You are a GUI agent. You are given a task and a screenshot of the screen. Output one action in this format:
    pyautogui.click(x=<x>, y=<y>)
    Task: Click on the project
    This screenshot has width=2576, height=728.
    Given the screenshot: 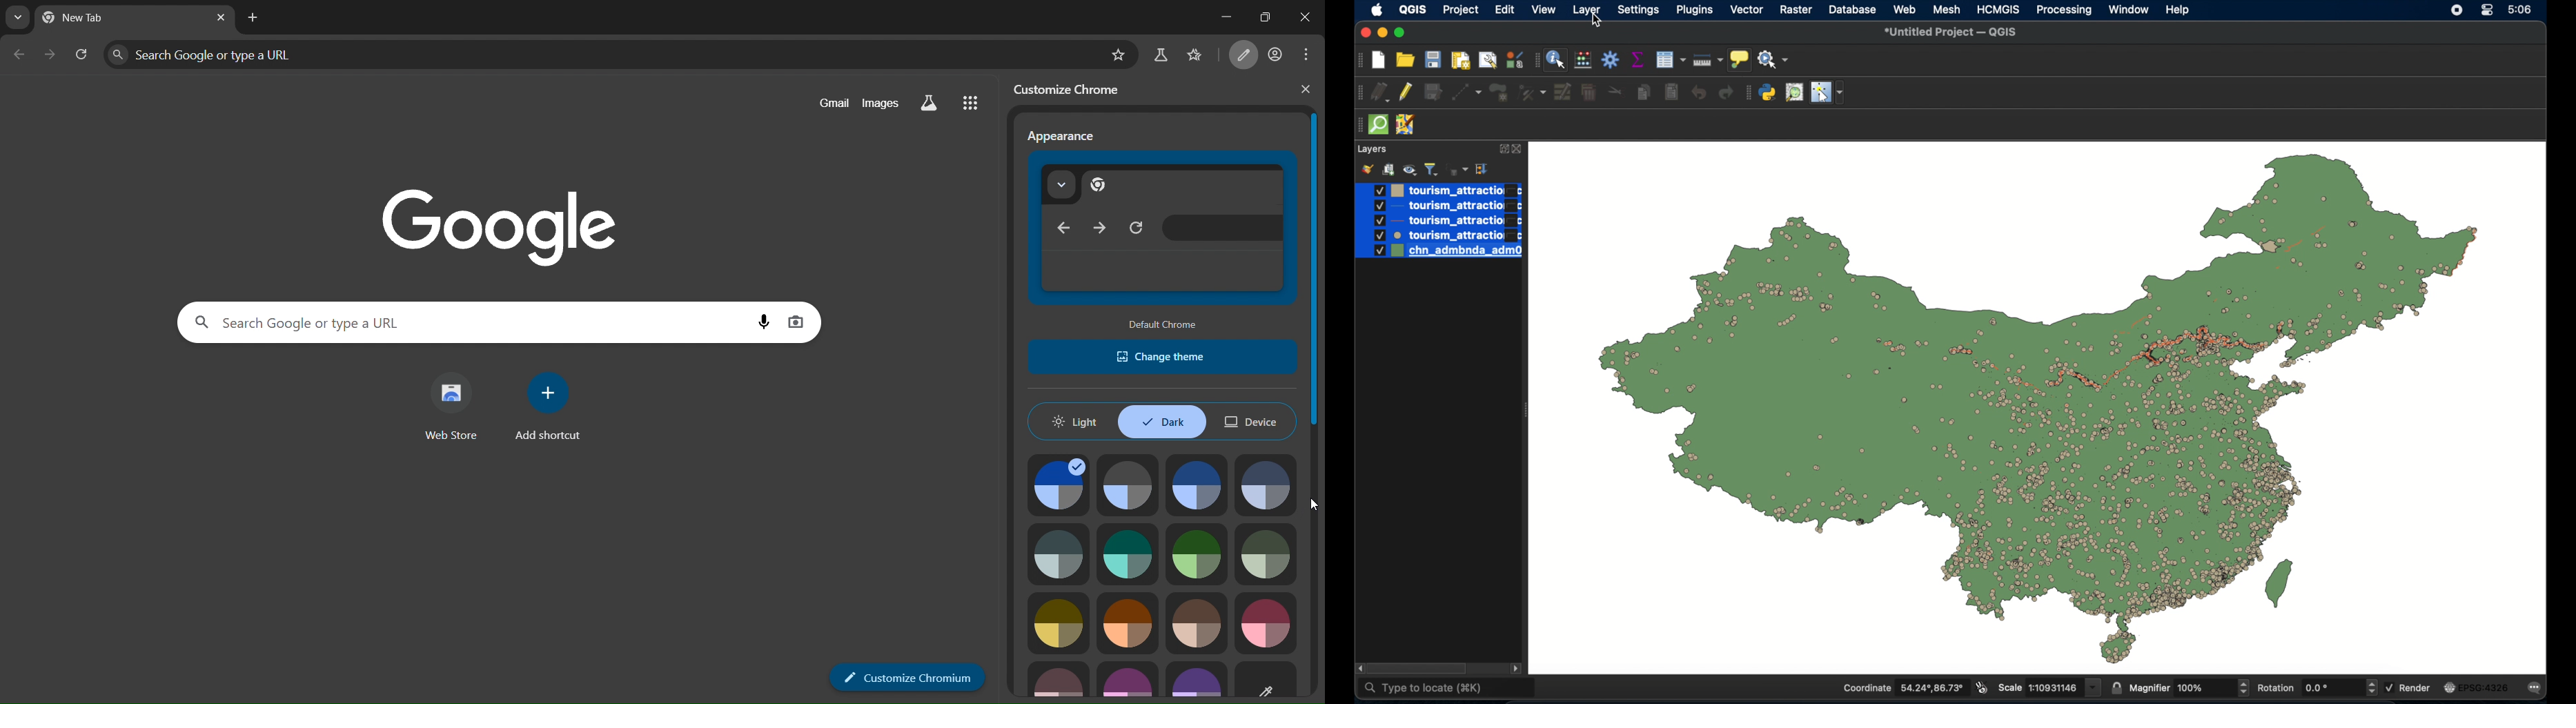 What is the action you would take?
    pyautogui.click(x=1459, y=10)
    